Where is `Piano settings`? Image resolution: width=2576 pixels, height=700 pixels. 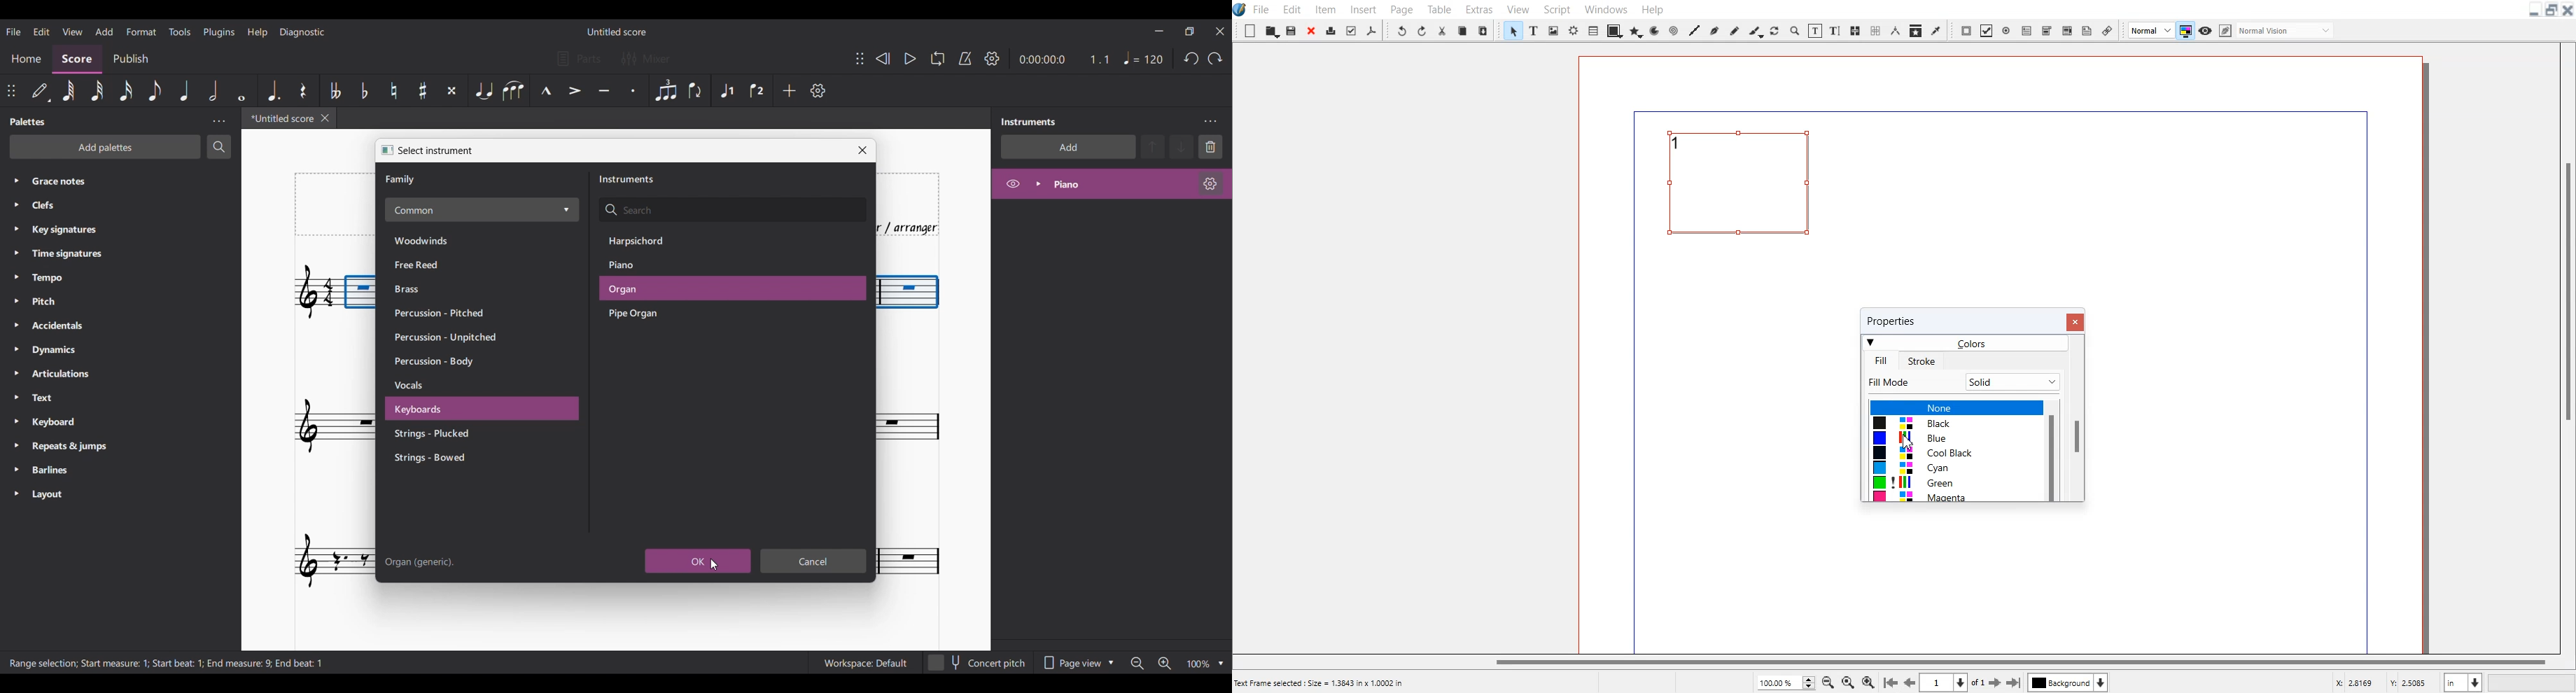
Piano settings is located at coordinates (1210, 184).